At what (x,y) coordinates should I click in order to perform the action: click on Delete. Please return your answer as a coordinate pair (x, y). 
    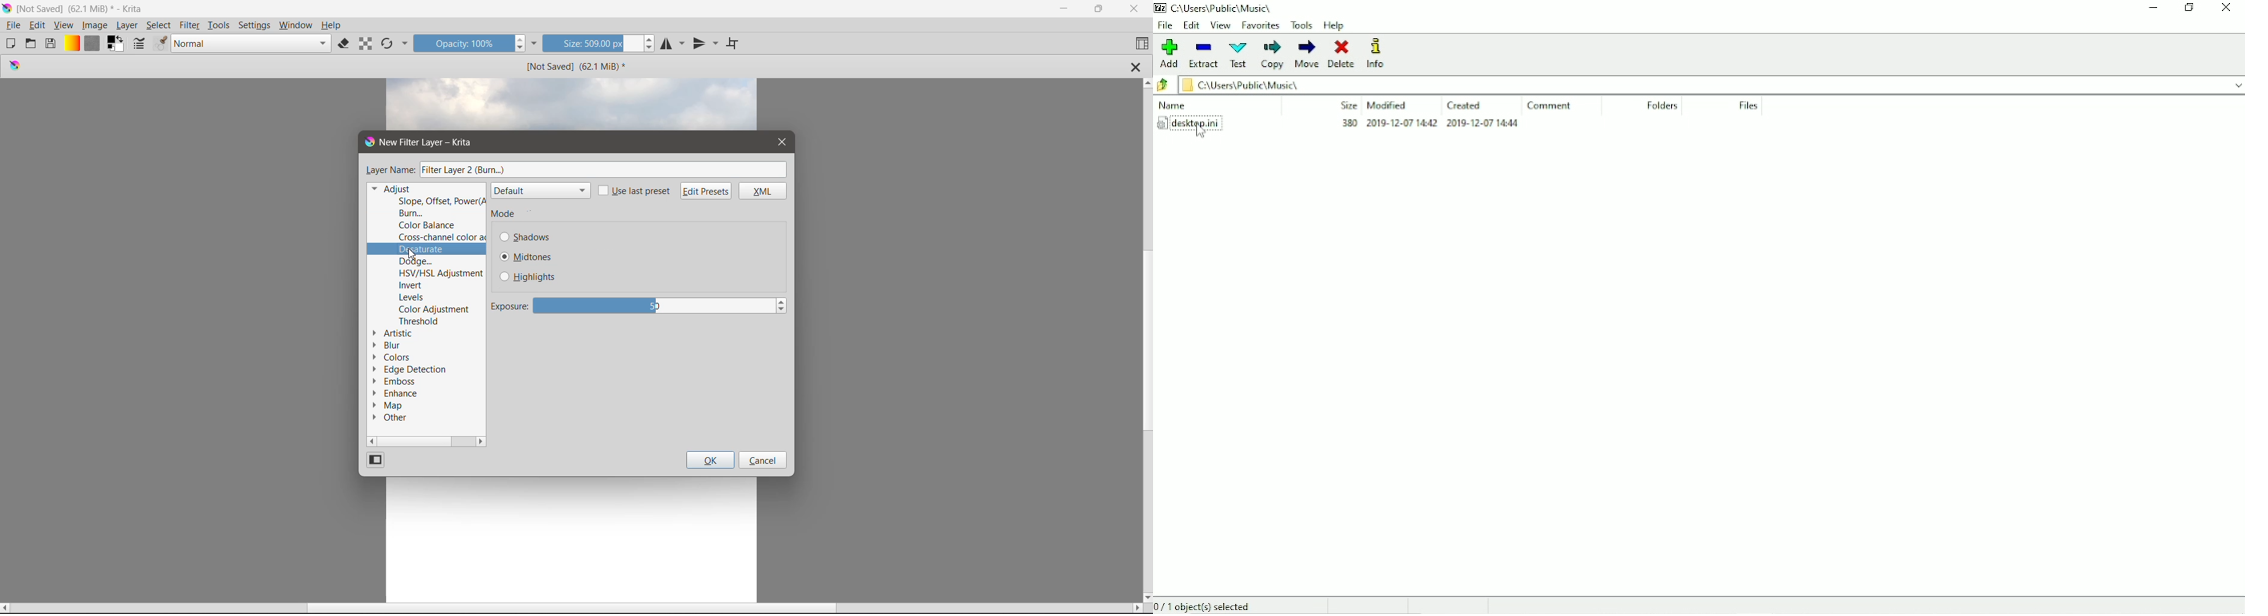
    Looking at the image, I should click on (1342, 54).